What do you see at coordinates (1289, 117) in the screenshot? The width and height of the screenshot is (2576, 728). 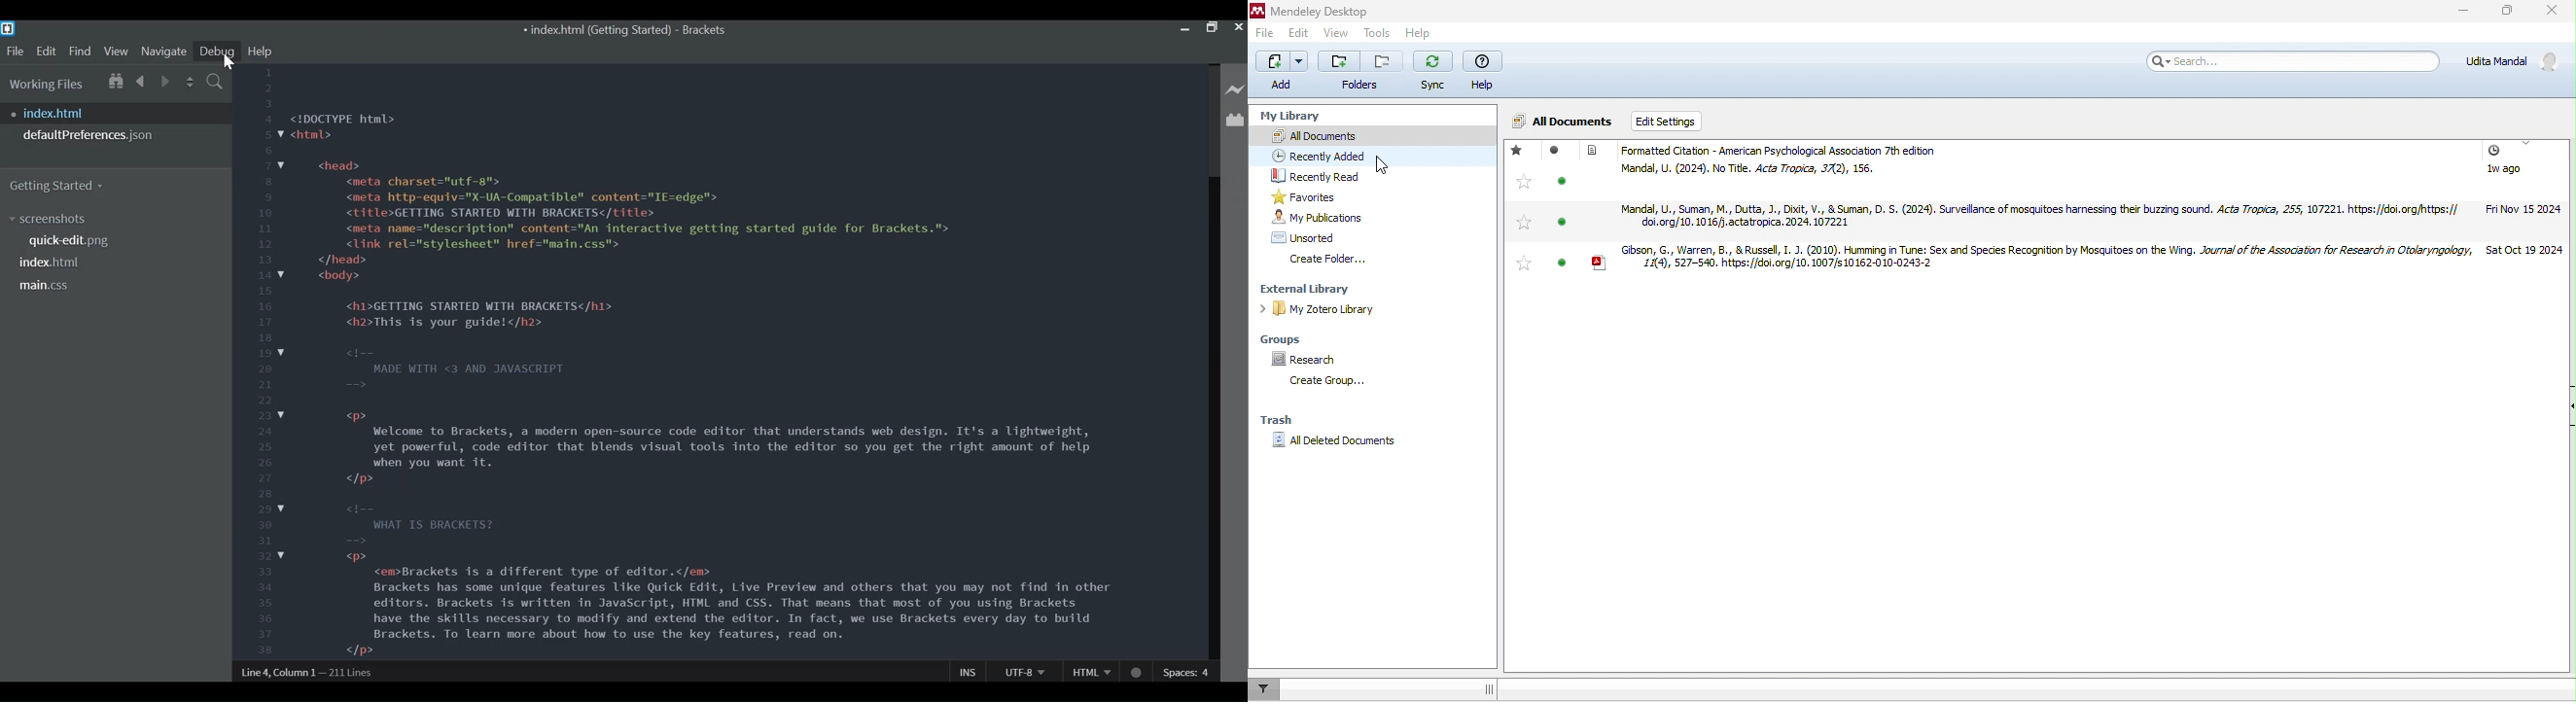 I see `my library` at bounding box center [1289, 117].